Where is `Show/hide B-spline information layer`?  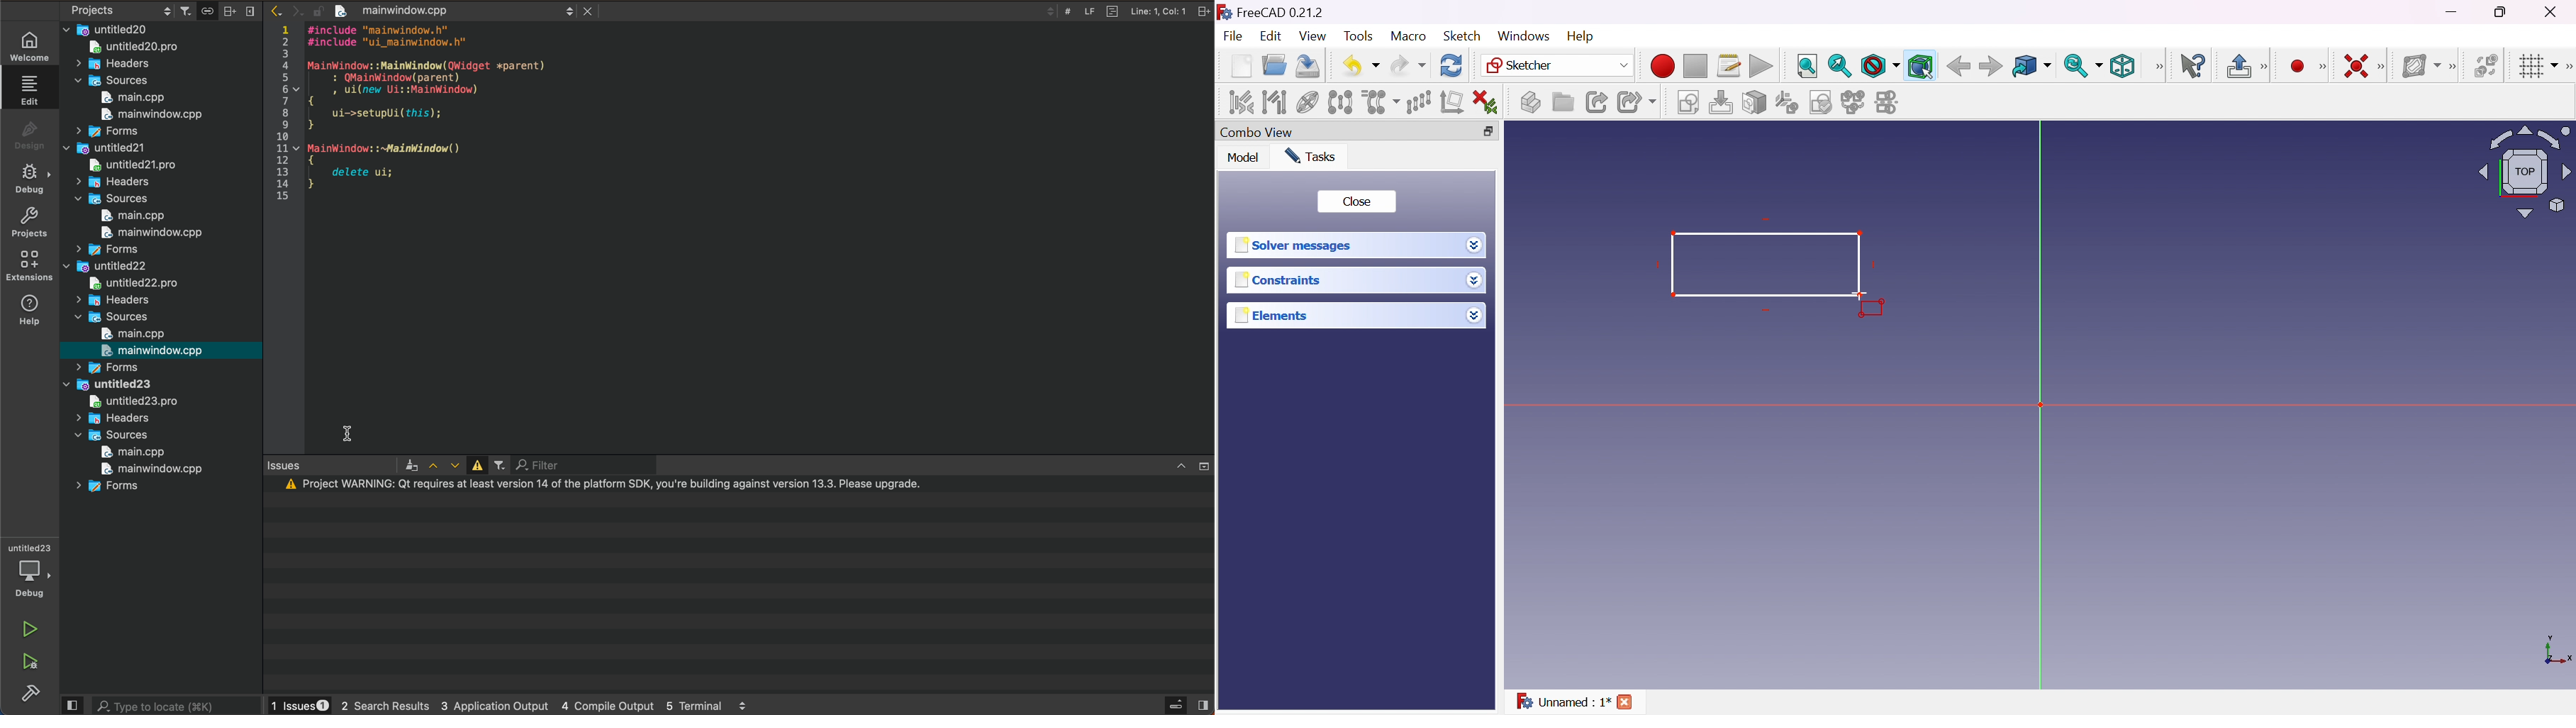
Show/hide B-spline information layer is located at coordinates (2421, 65).